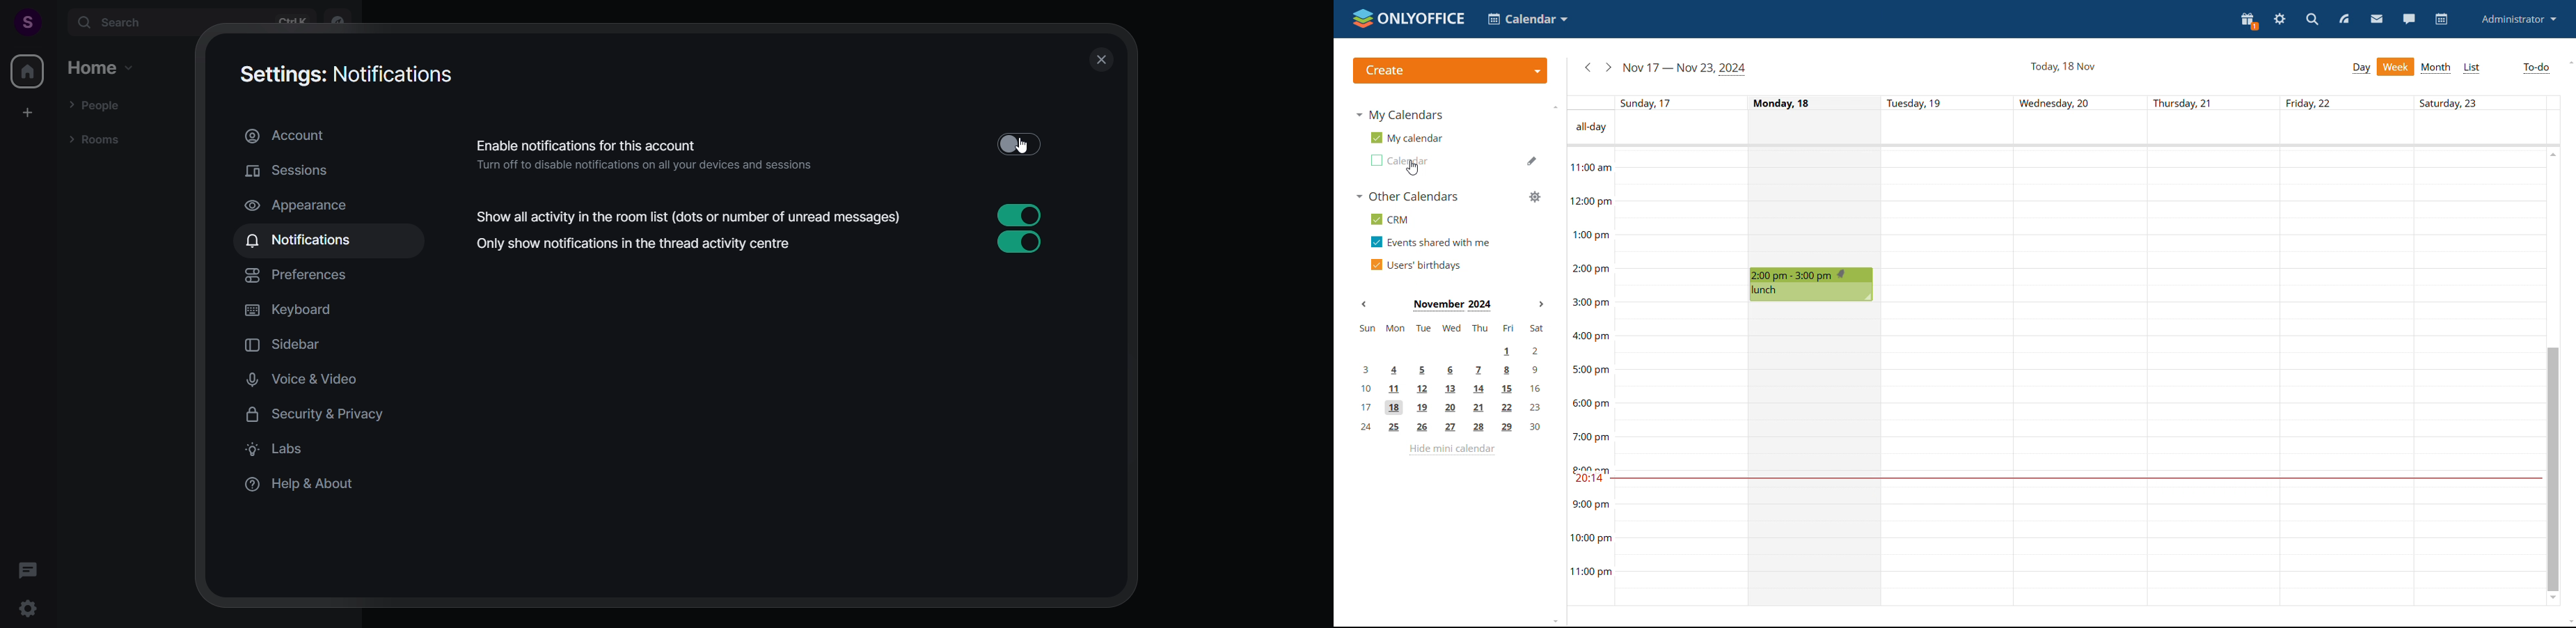  Describe the element at coordinates (56, 21) in the screenshot. I see `more` at that location.